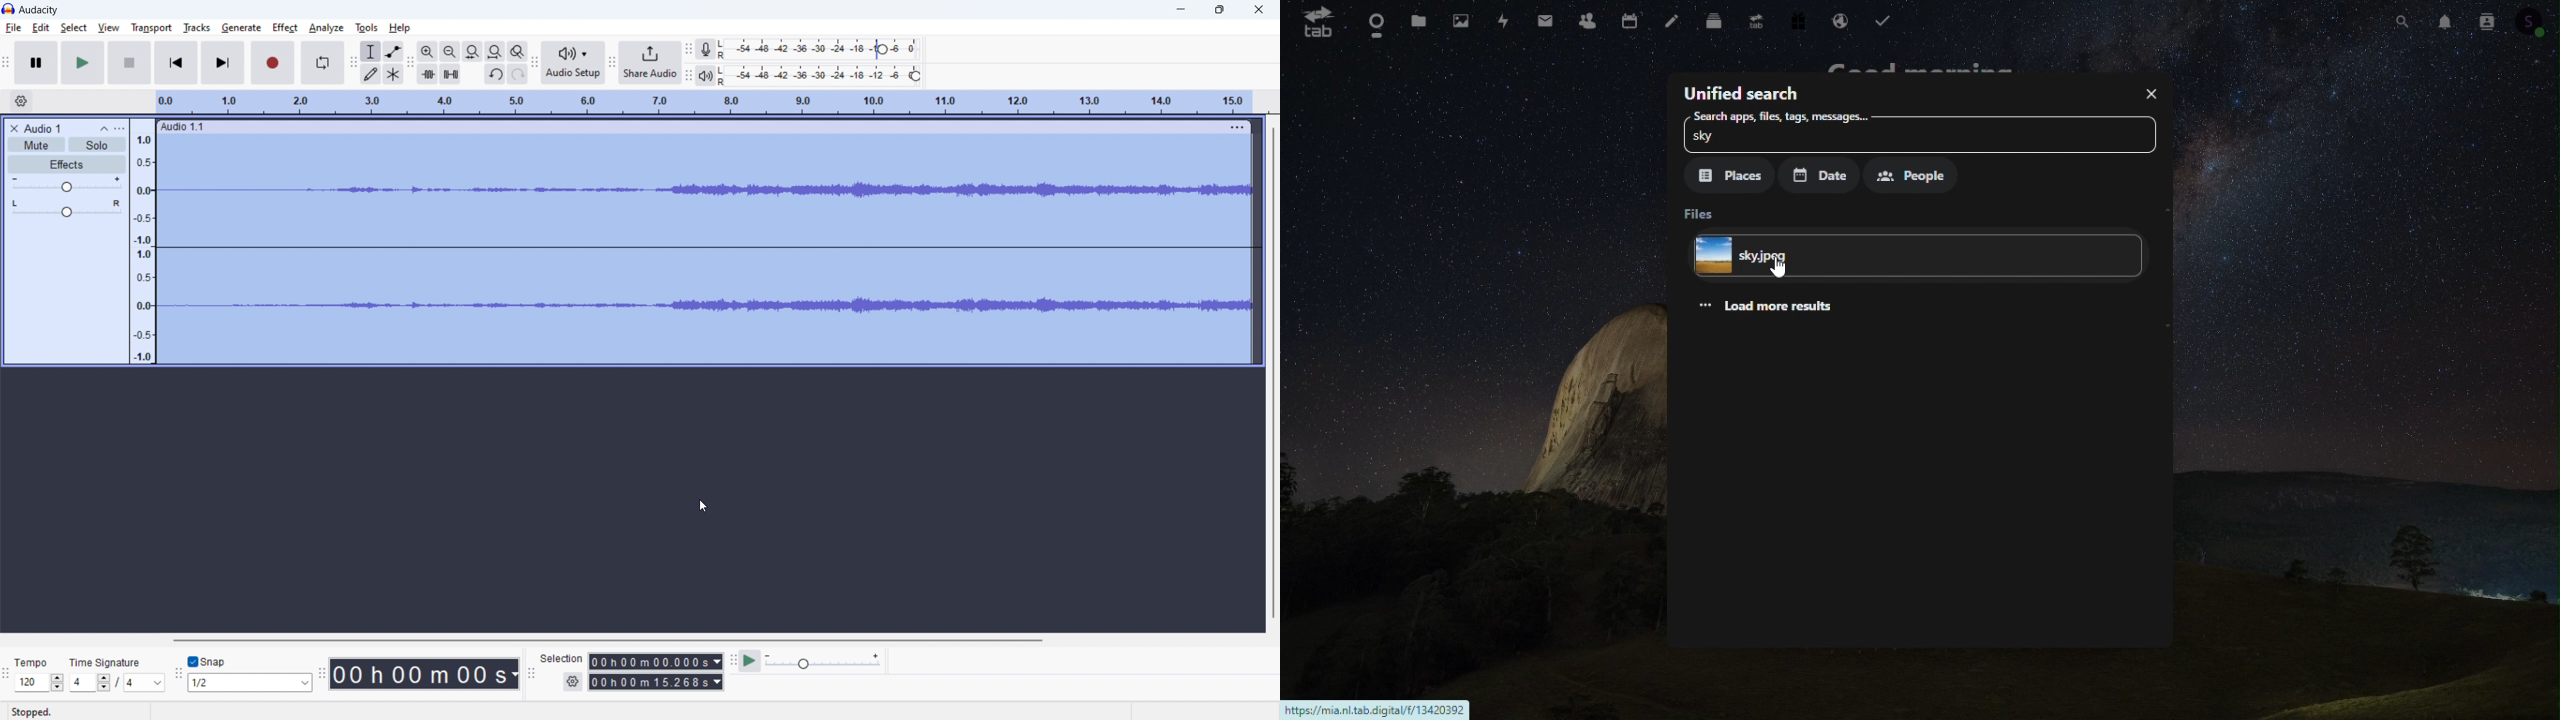 The width and height of the screenshot is (2576, 728). What do you see at coordinates (2448, 22) in the screenshot?
I see `Notification` at bounding box center [2448, 22].